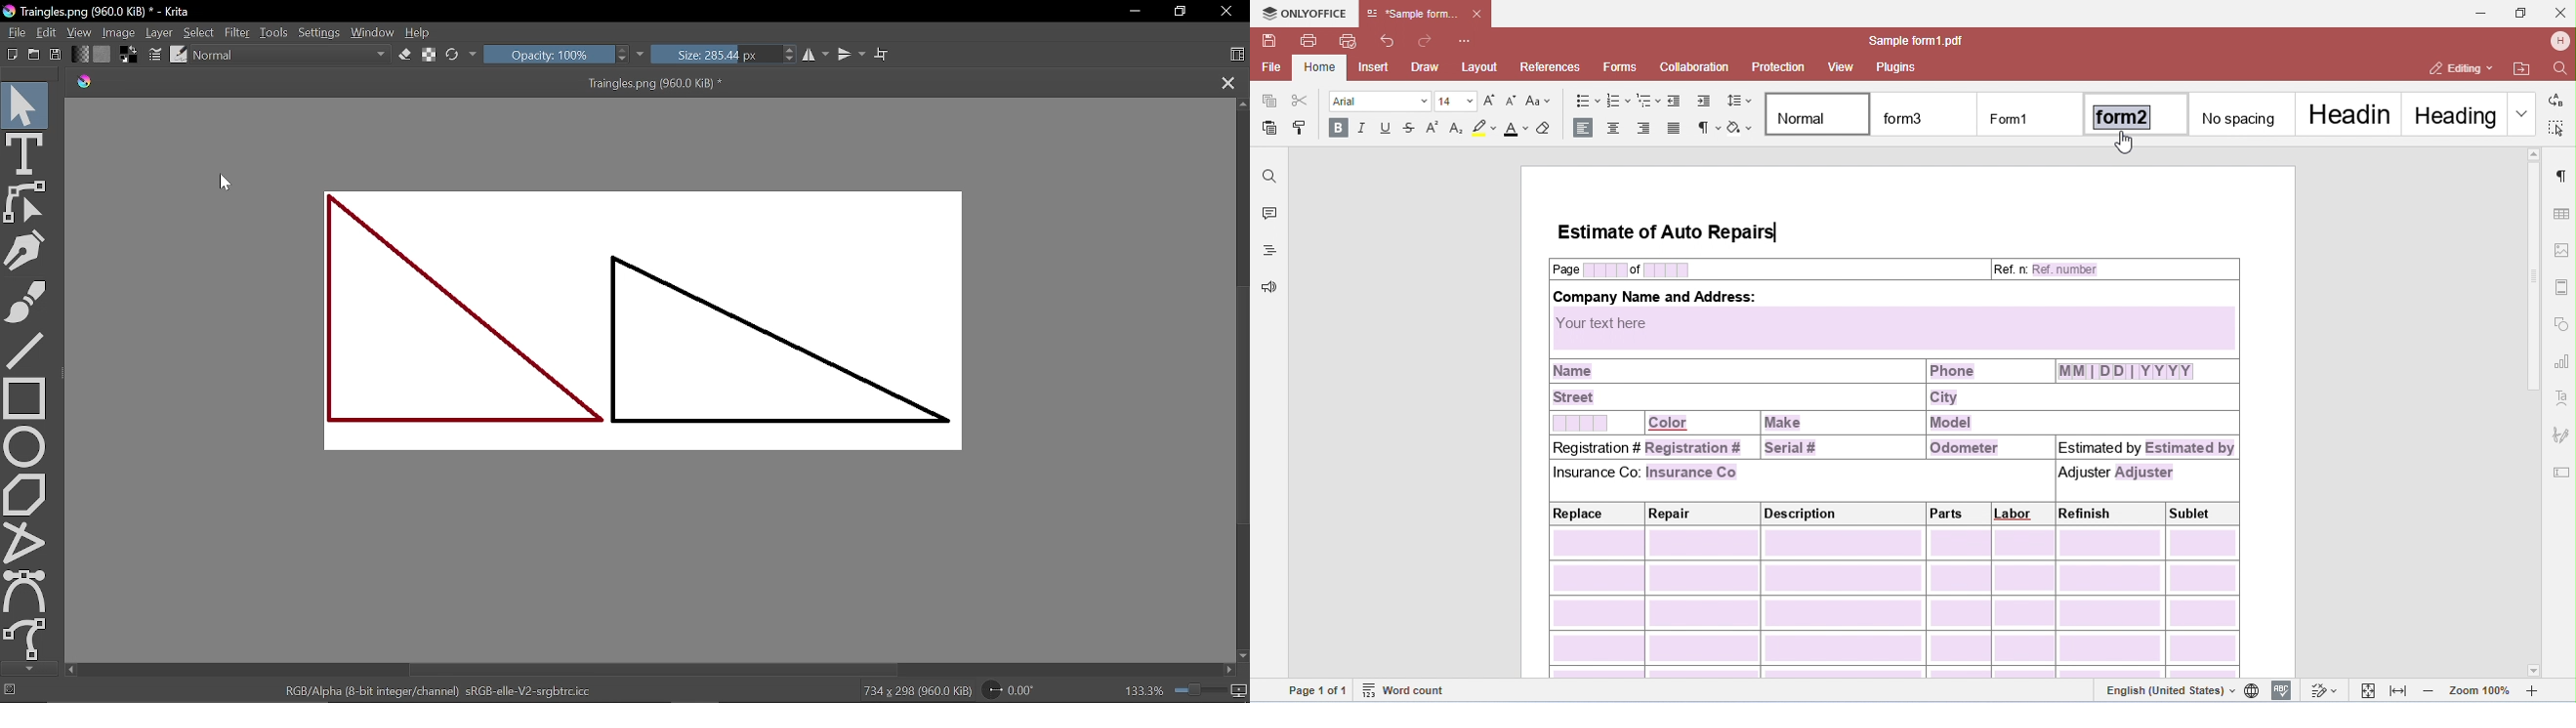  What do you see at coordinates (29, 669) in the screenshot?
I see `Move down` at bounding box center [29, 669].